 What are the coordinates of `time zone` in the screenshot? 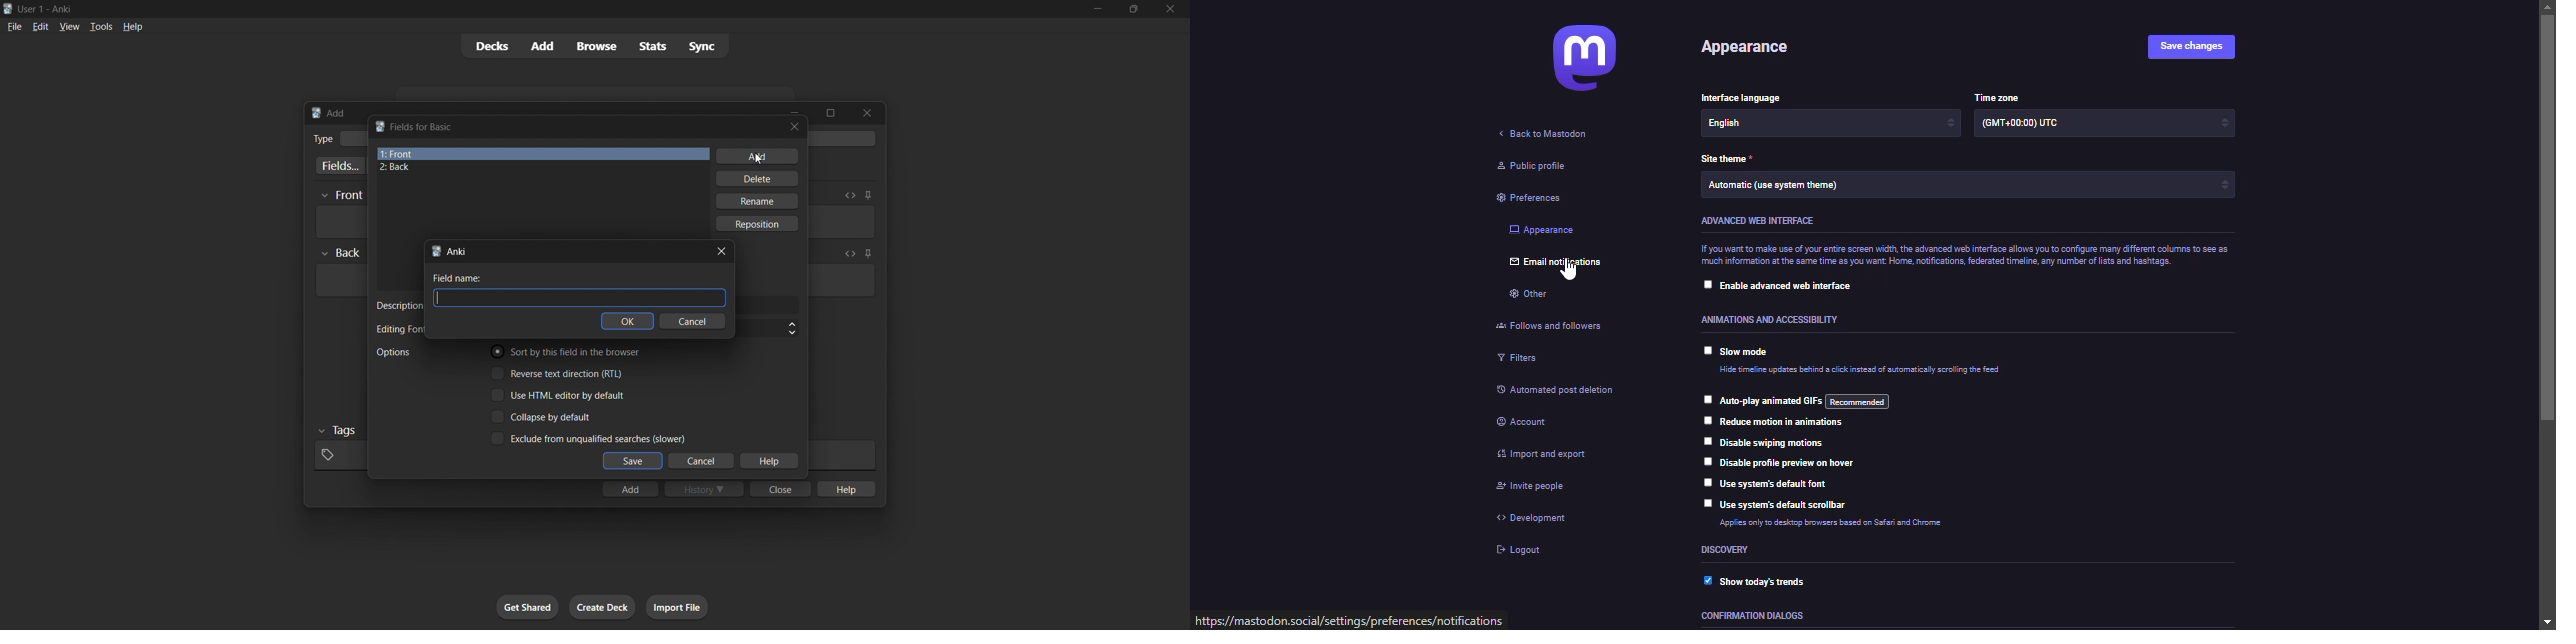 It's located at (2022, 124).